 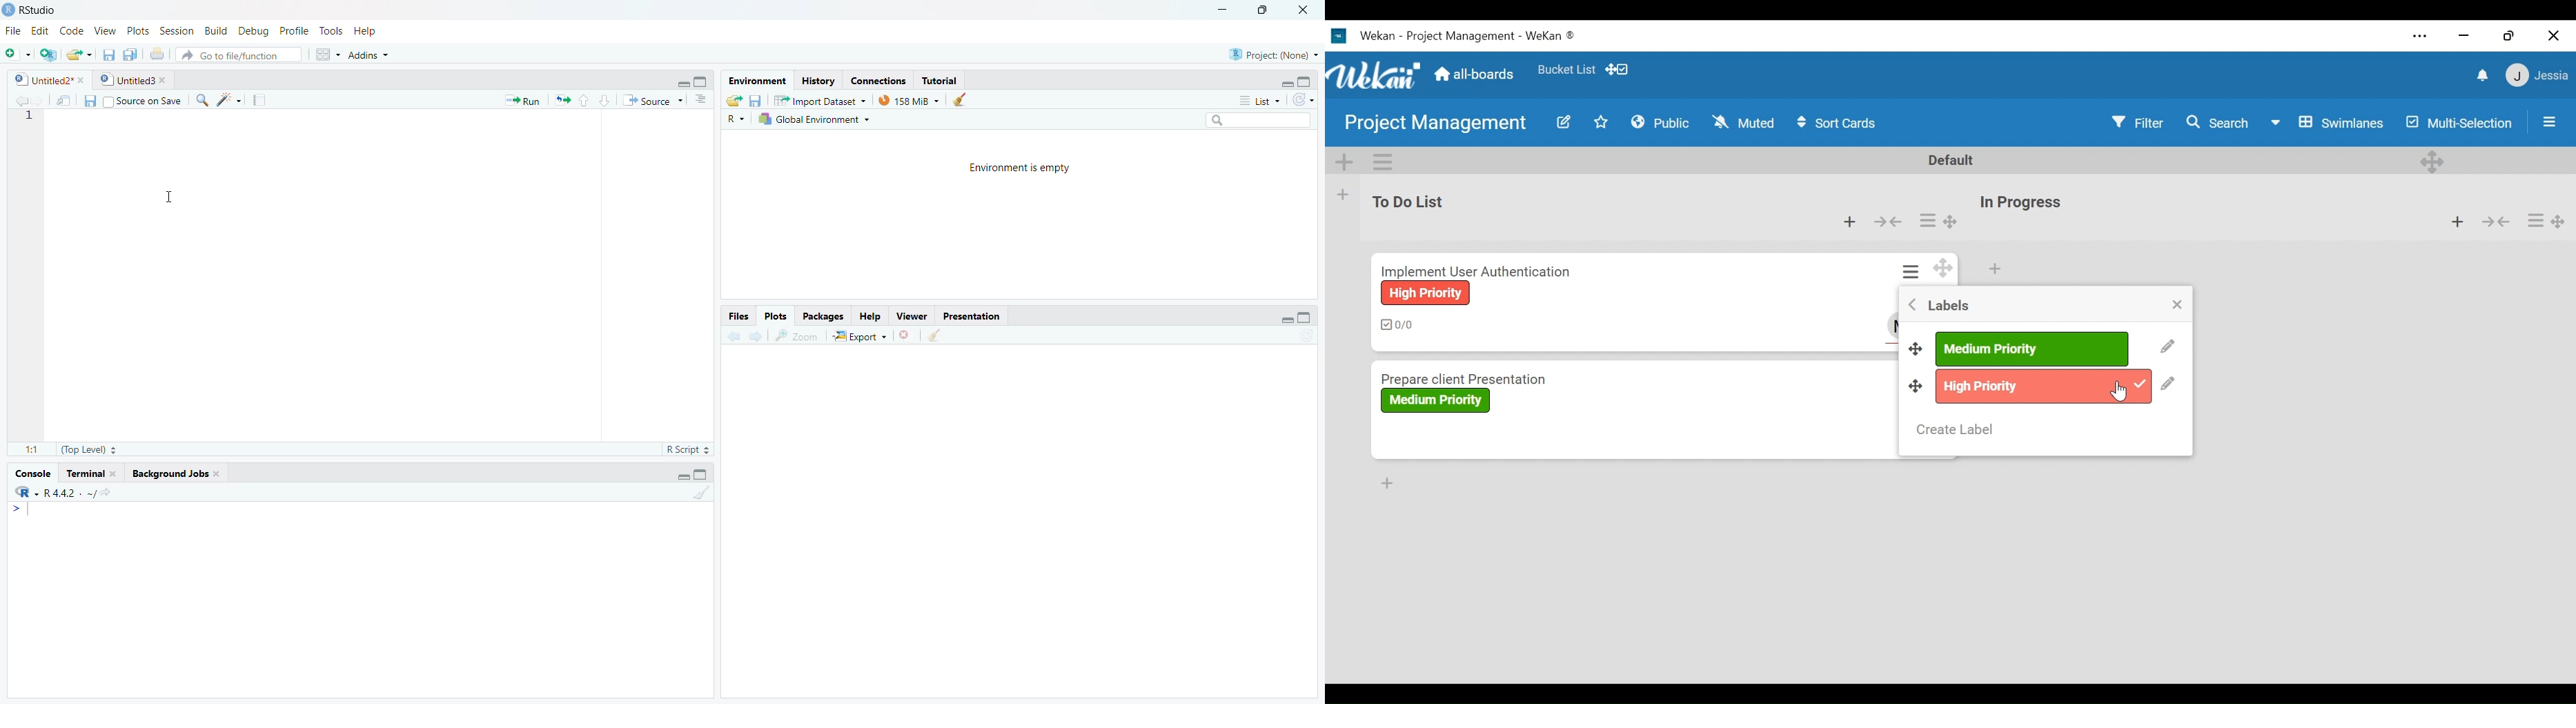 I want to click on , so click(x=1295, y=314).